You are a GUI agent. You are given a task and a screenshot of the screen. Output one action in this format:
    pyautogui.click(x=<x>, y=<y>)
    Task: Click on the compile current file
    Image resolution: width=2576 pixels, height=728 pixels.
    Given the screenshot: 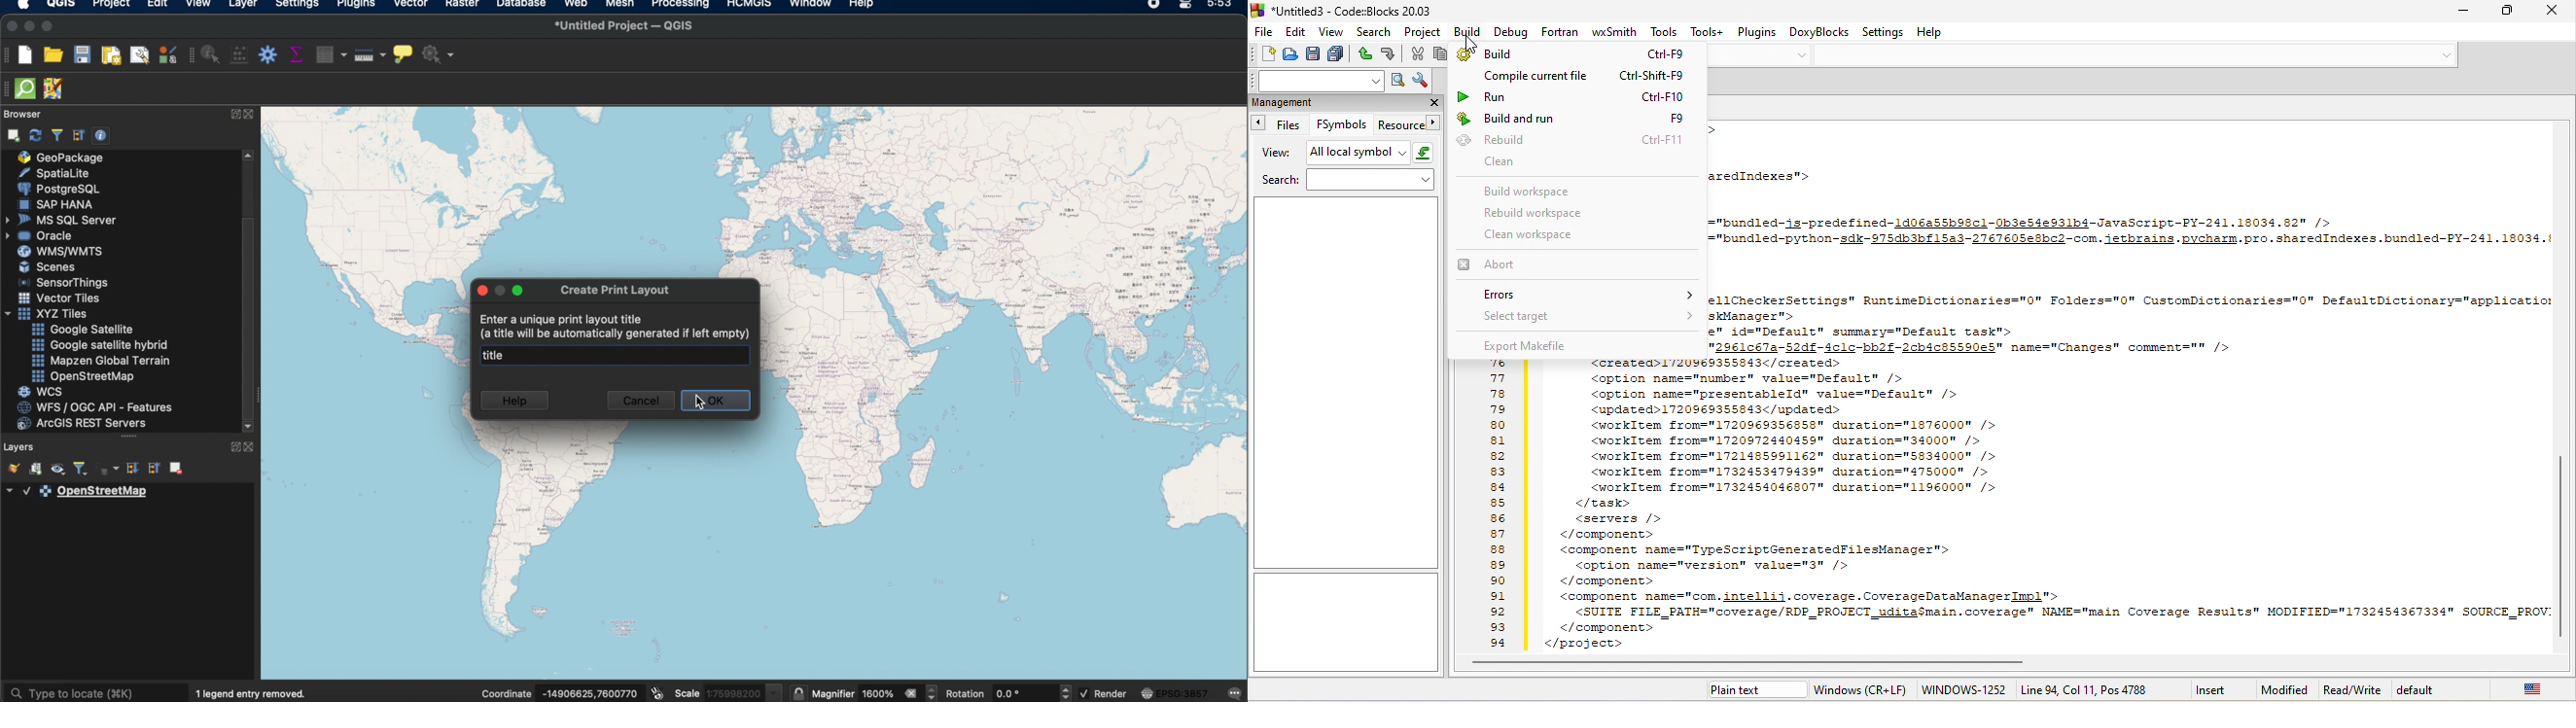 What is the action you would take?
    pyautogui.click(x=1585, y=75)
    